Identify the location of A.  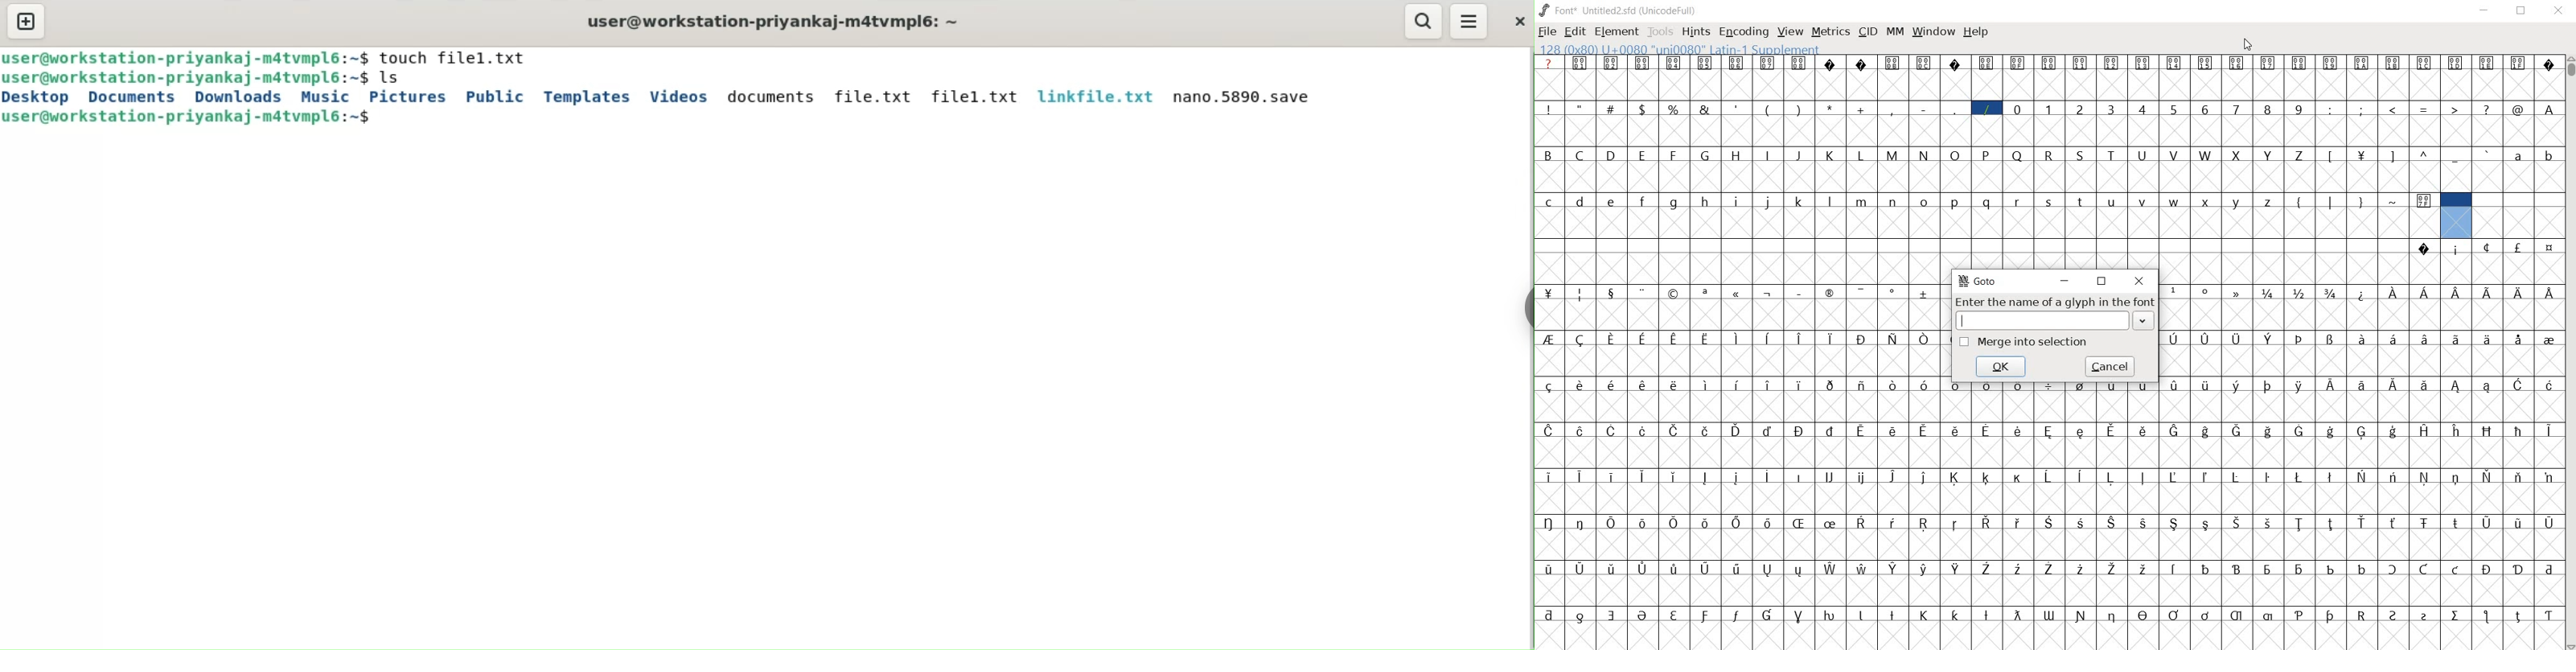
(2551, 109).